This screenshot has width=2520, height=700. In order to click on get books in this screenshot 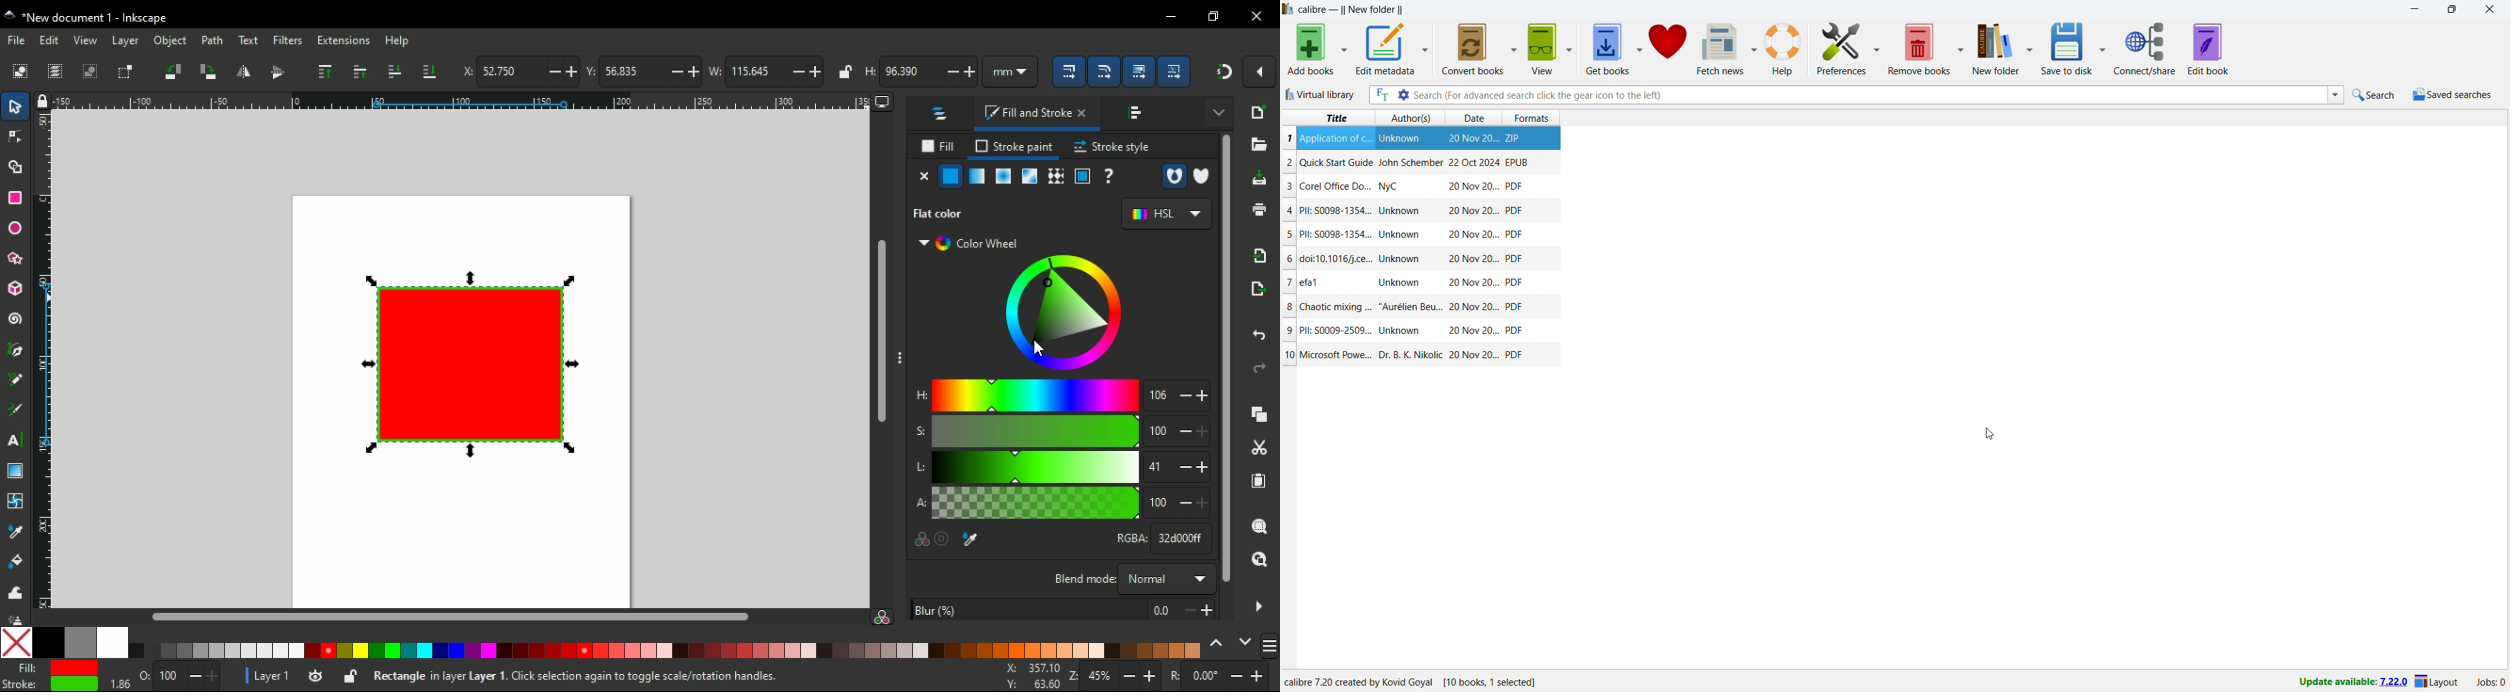, I will do `click(1607, 49)`.